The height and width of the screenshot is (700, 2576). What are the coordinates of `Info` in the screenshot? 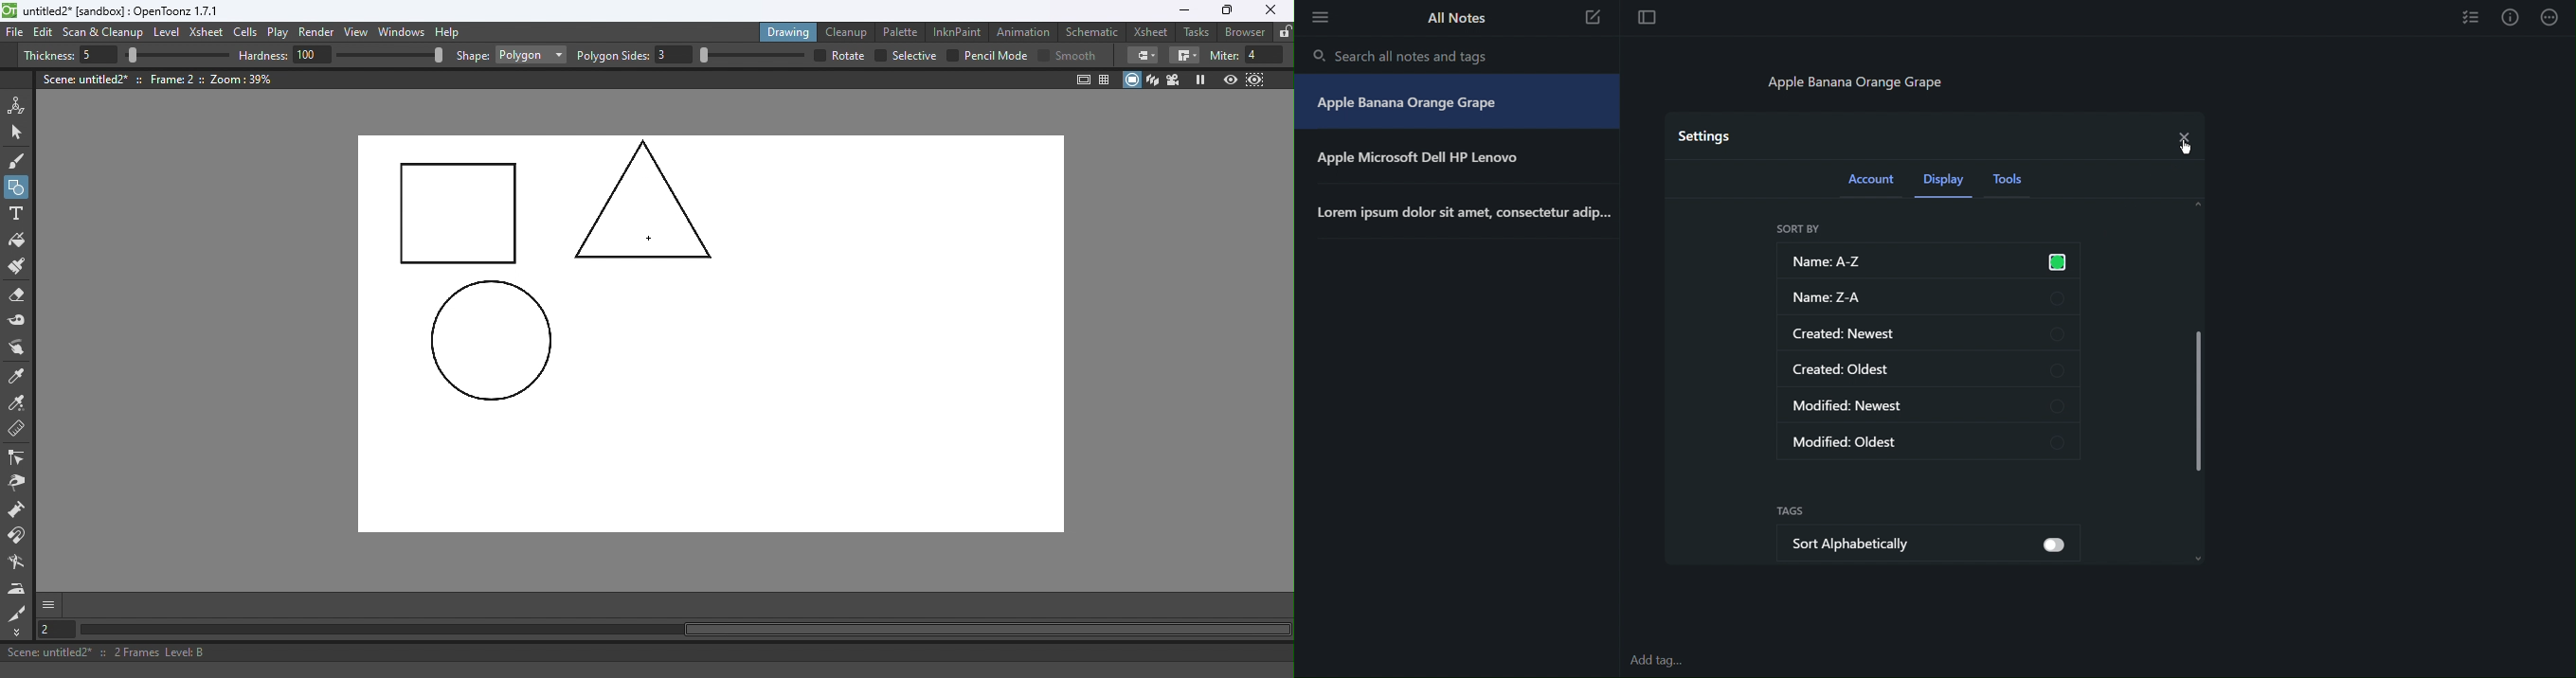 It's located at (2511, 17).